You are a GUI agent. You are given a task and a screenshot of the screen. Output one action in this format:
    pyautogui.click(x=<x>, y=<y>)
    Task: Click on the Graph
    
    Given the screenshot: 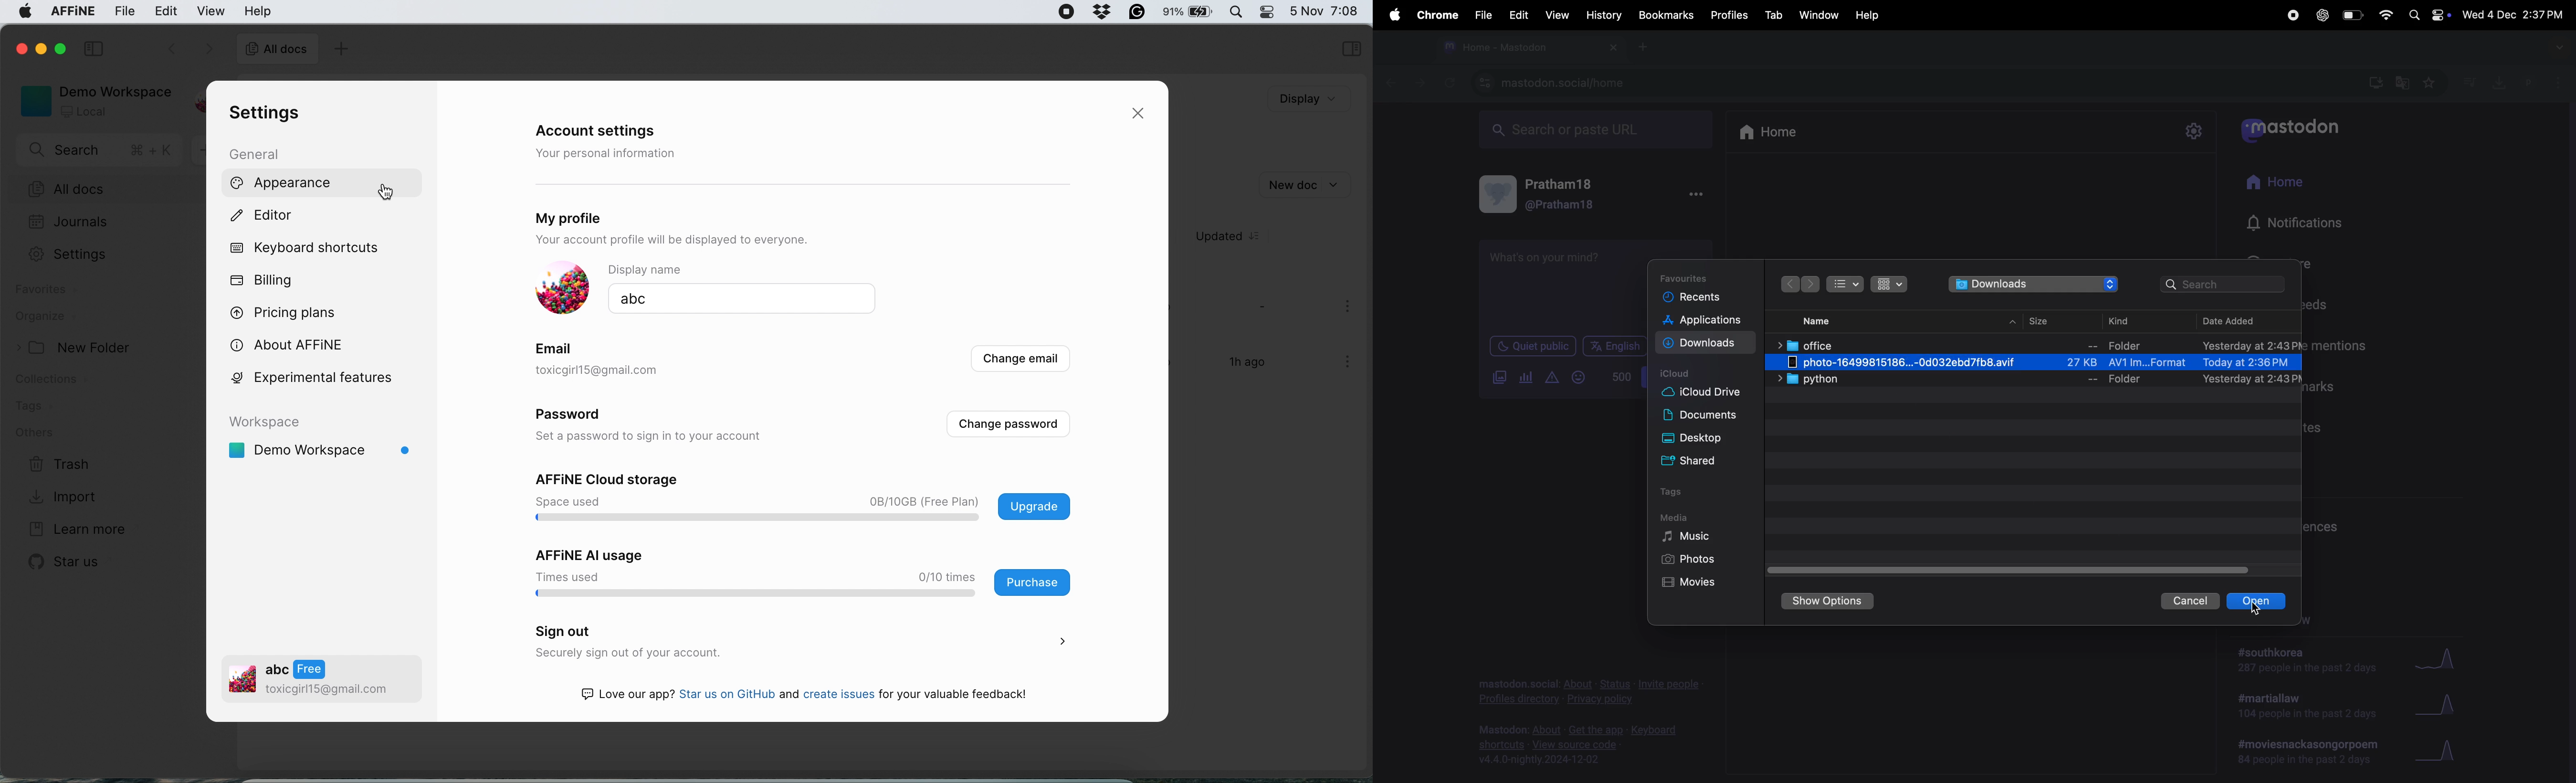 What is the action you would take?
    pyautogui.click(x=2440, y=752)
    